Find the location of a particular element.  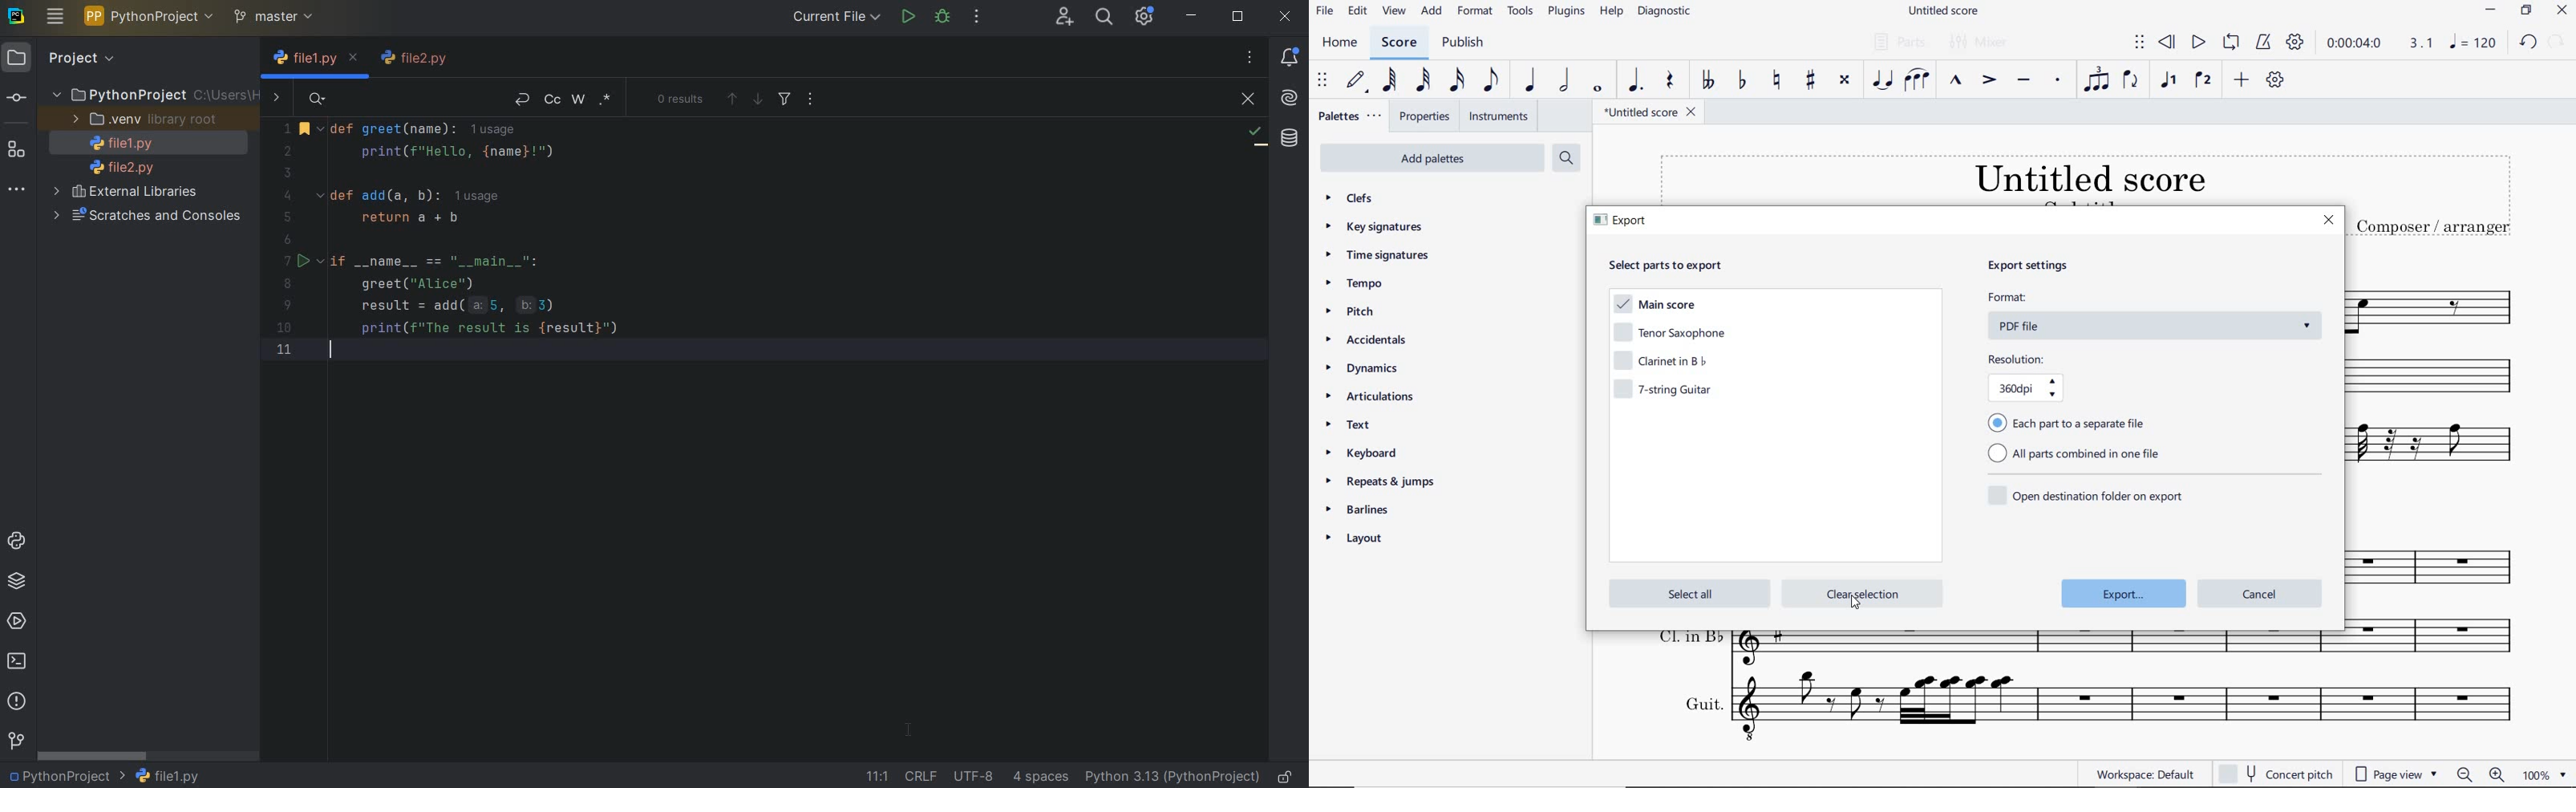

RESTORE DOWN is located at coordinates (2526, 11).